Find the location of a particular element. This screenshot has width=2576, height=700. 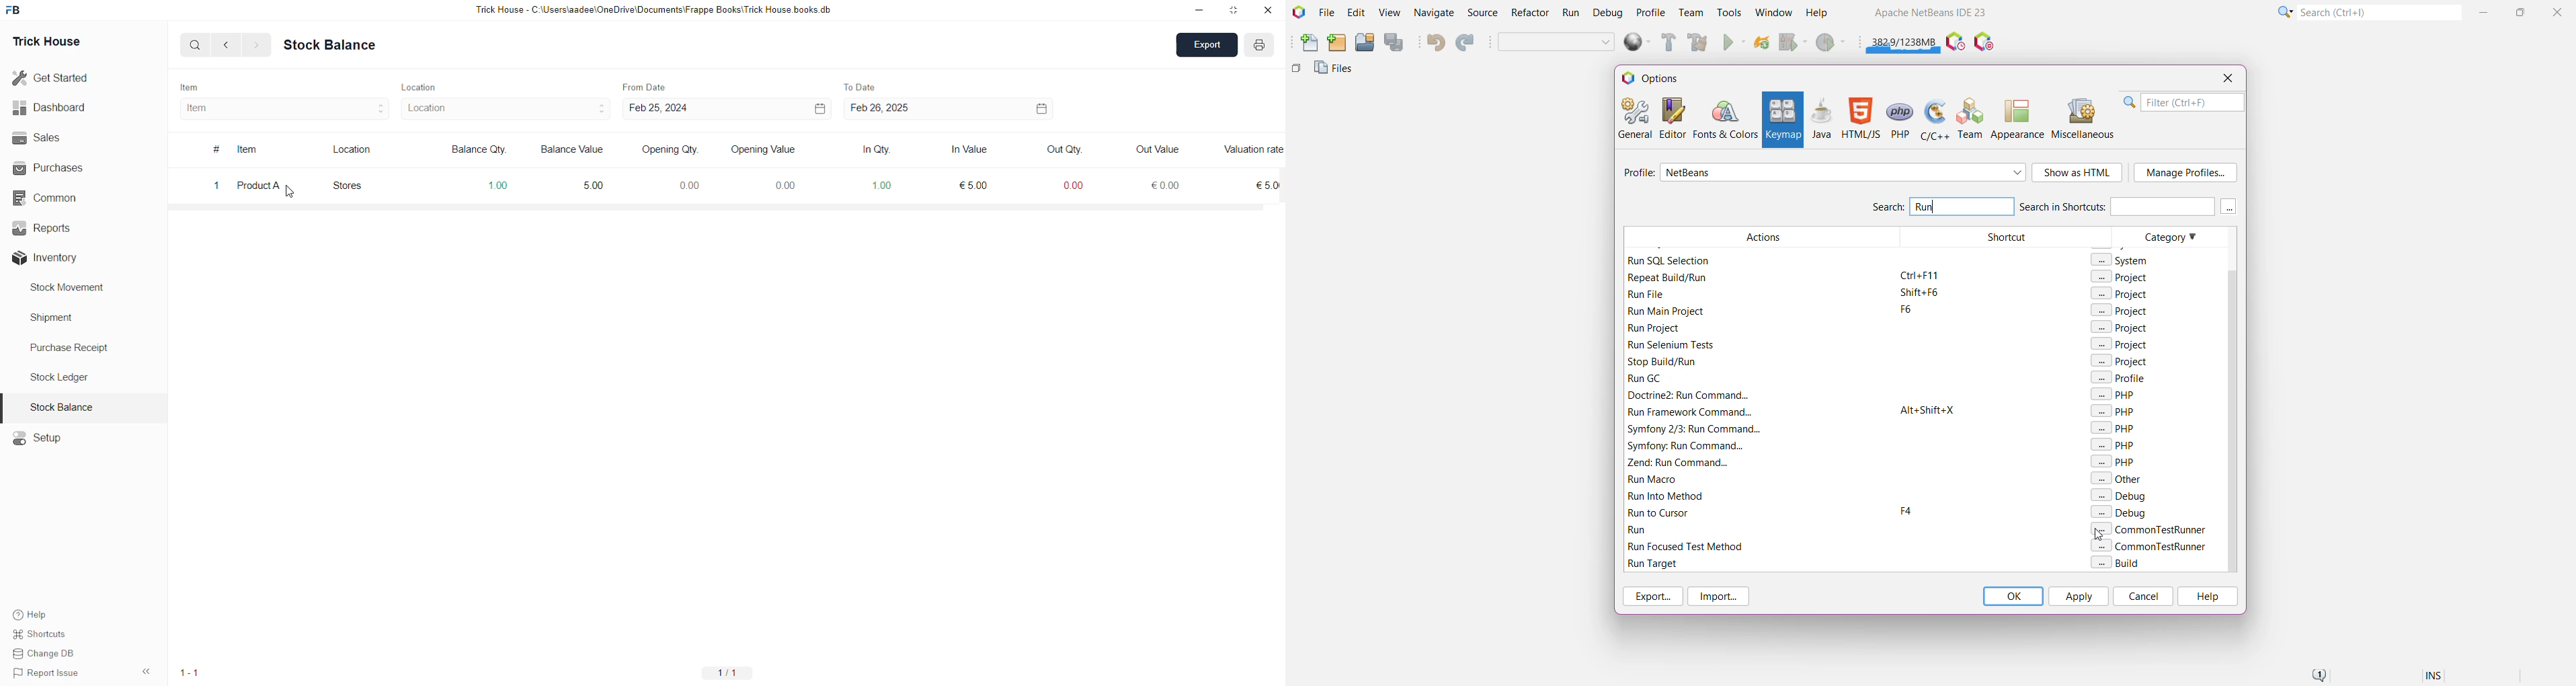

Common is located at coordinates (58, 200).